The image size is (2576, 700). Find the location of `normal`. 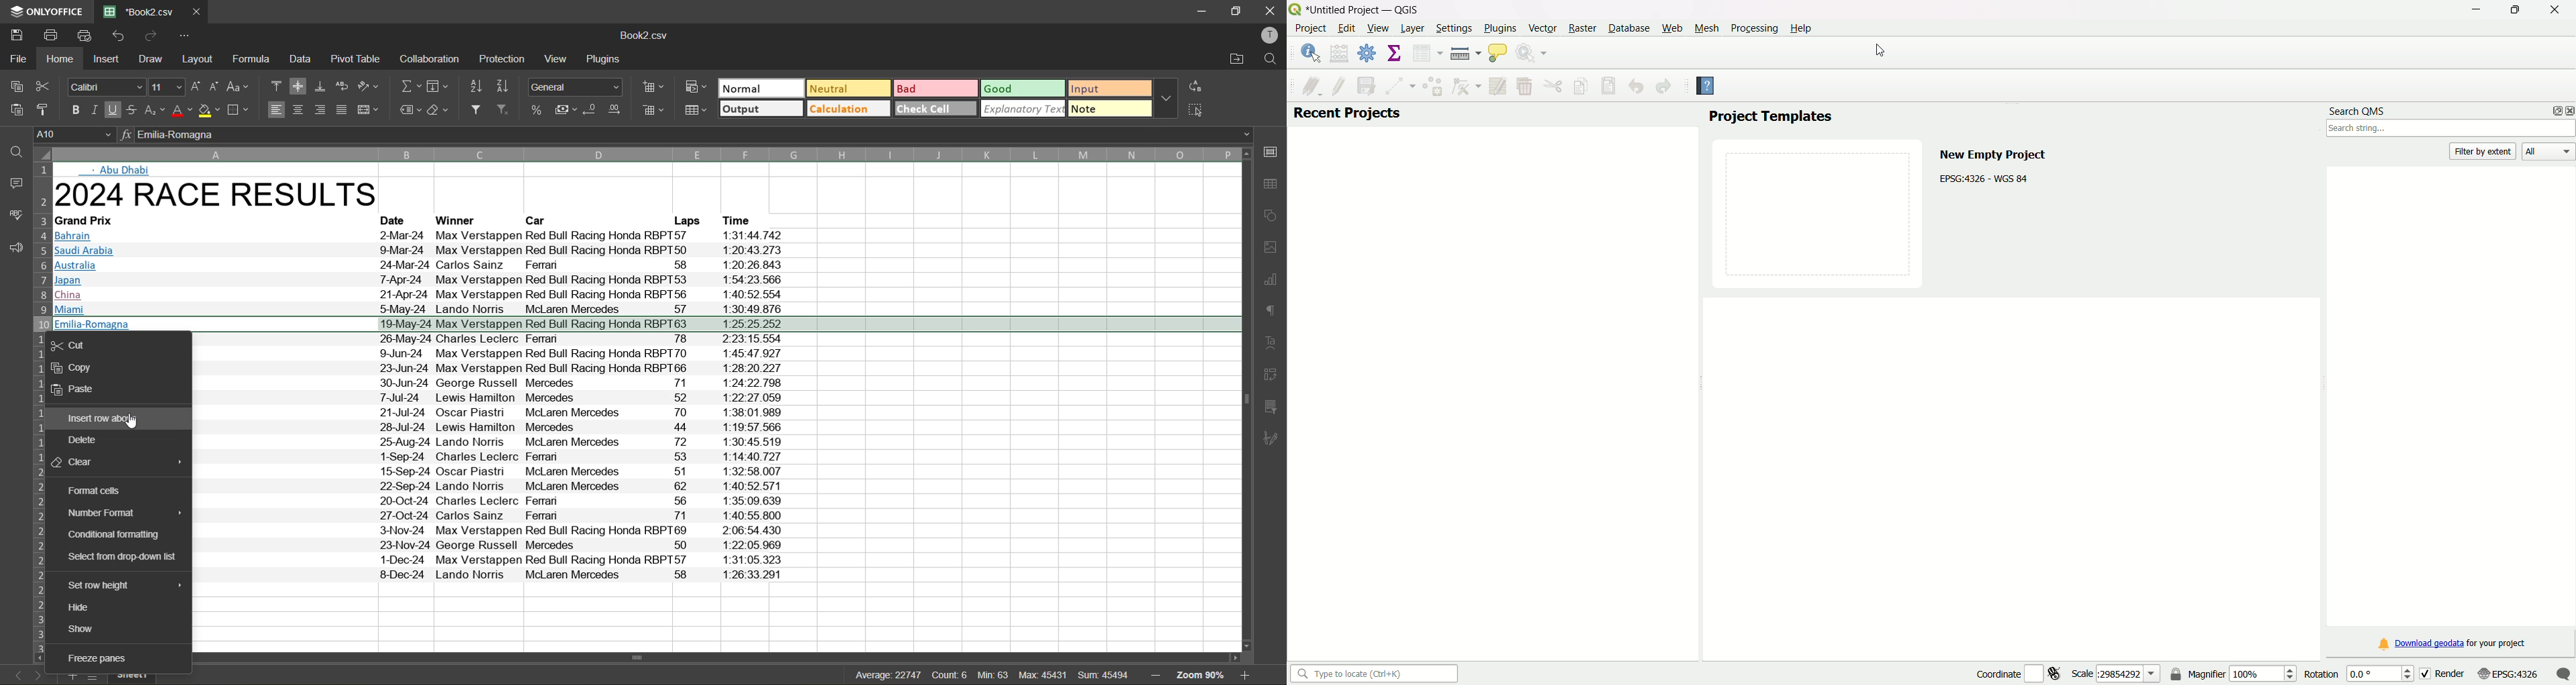

normal is located at coordinates (761, 88).